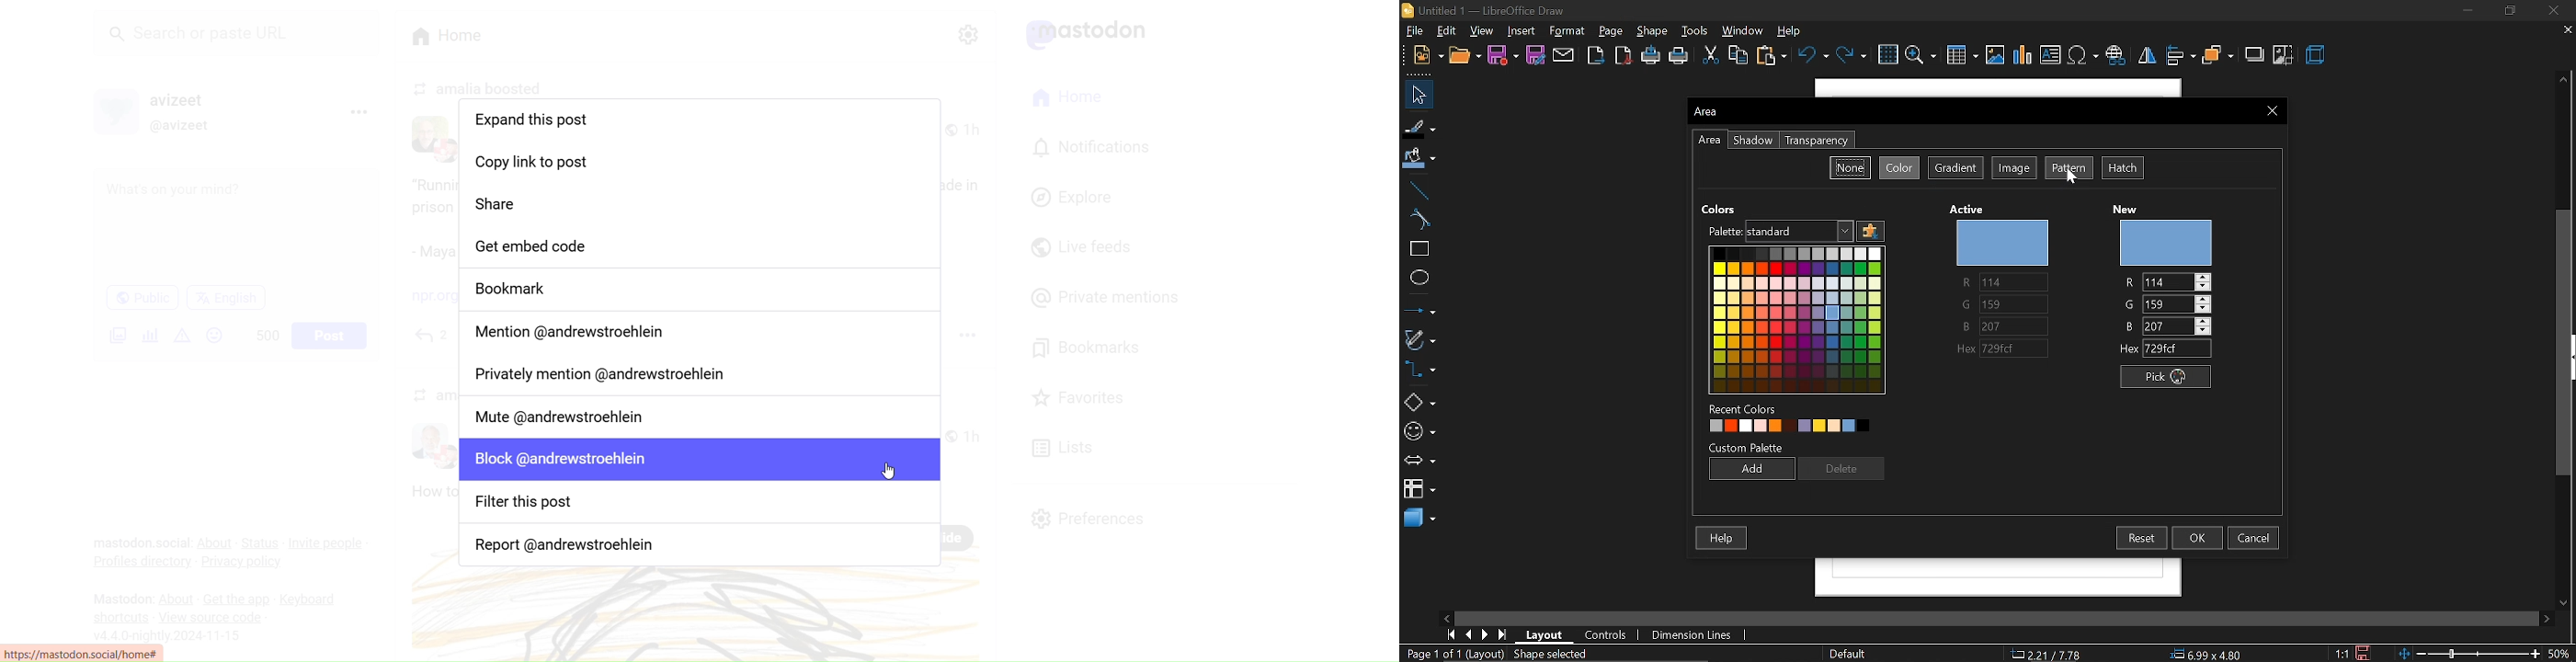 This screenshot has height=672, width=2576. I want to click on pallete style, so click(1767, 231).